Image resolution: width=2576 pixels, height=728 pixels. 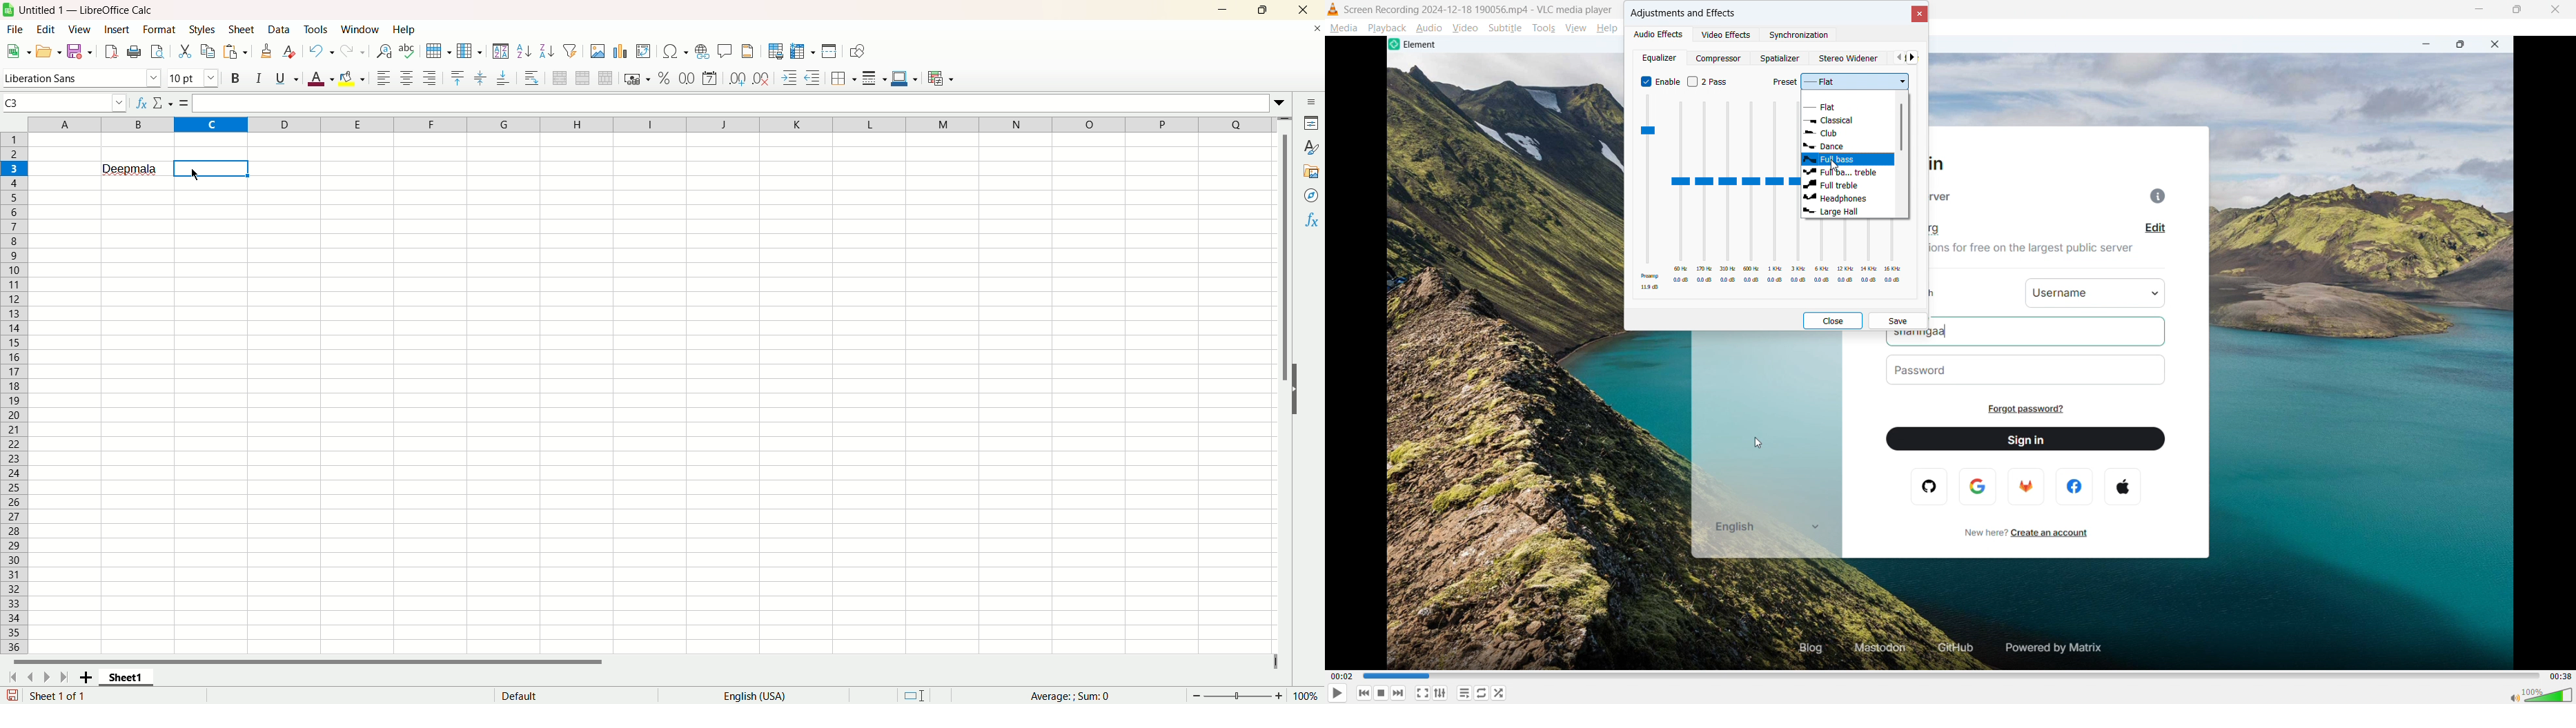 What do you see at coordinates (1848, 132) in the screenshot?
I see `club ` at bounding box center [1848, 132].